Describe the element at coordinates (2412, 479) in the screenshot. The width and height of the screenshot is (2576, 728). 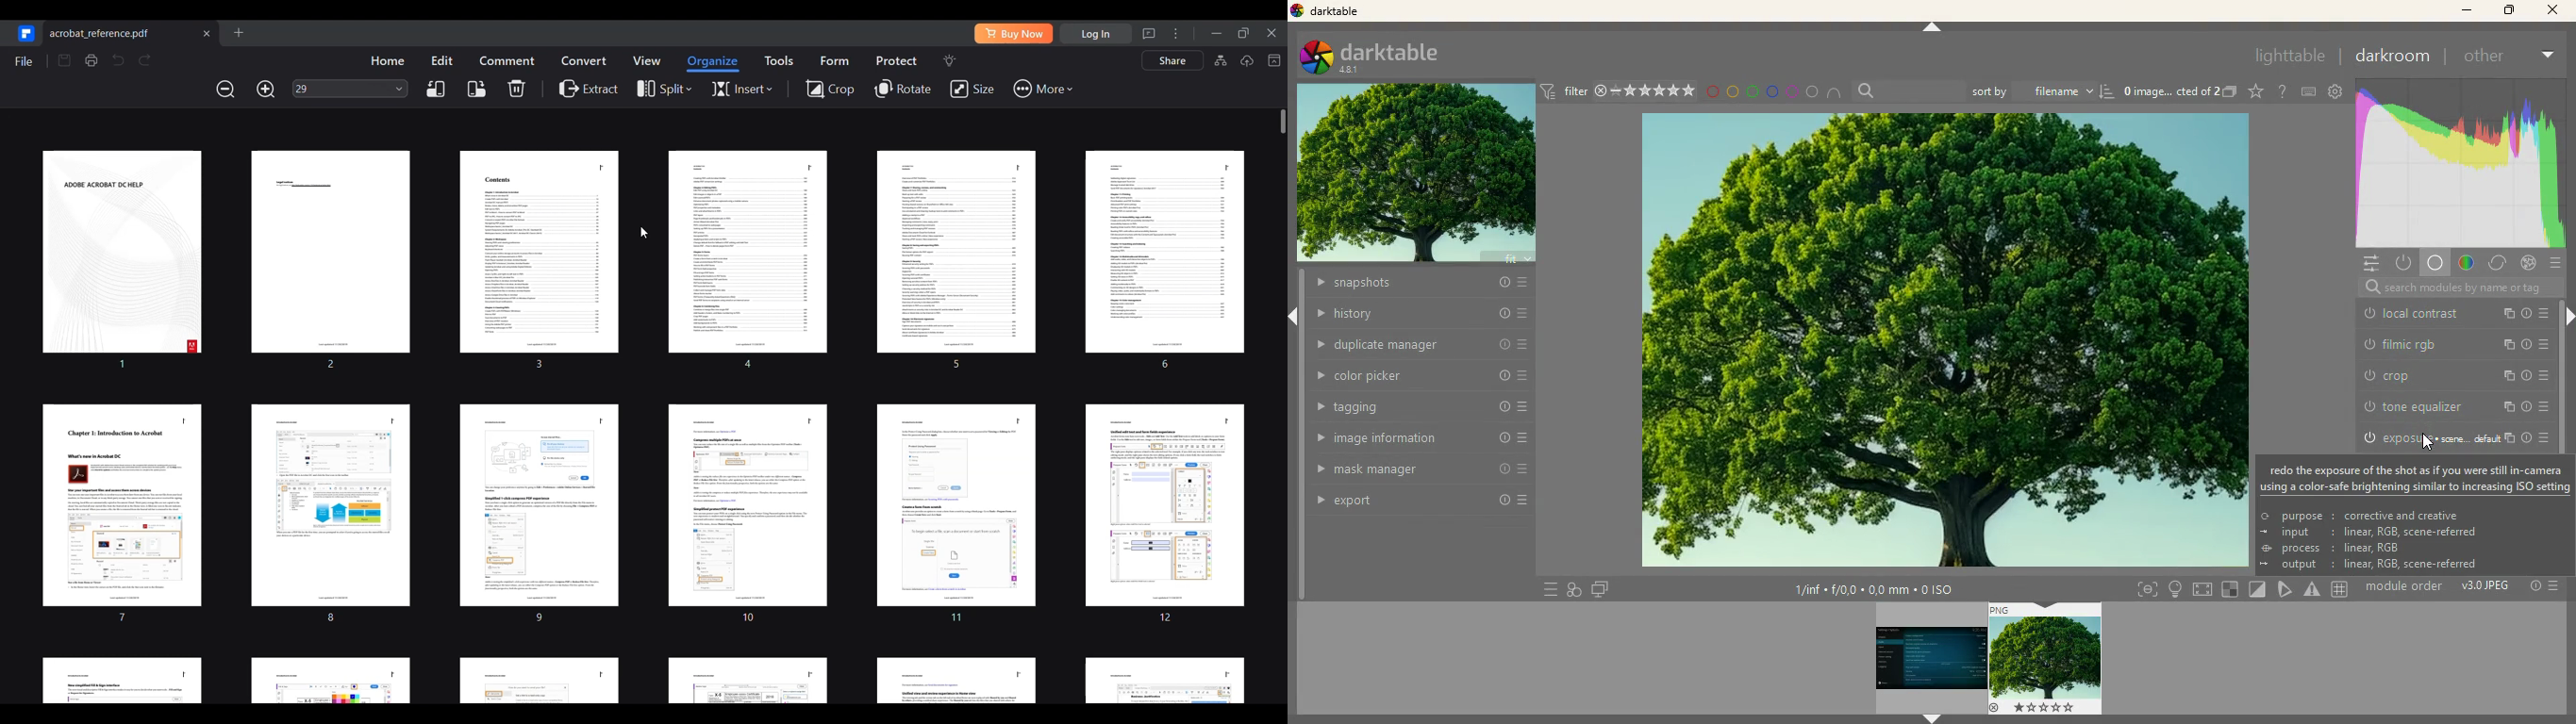
I see `redo the exposure of the shot as if you were still in-camerausing a color-safe brightening similar to increasing ISO setting` at that location.